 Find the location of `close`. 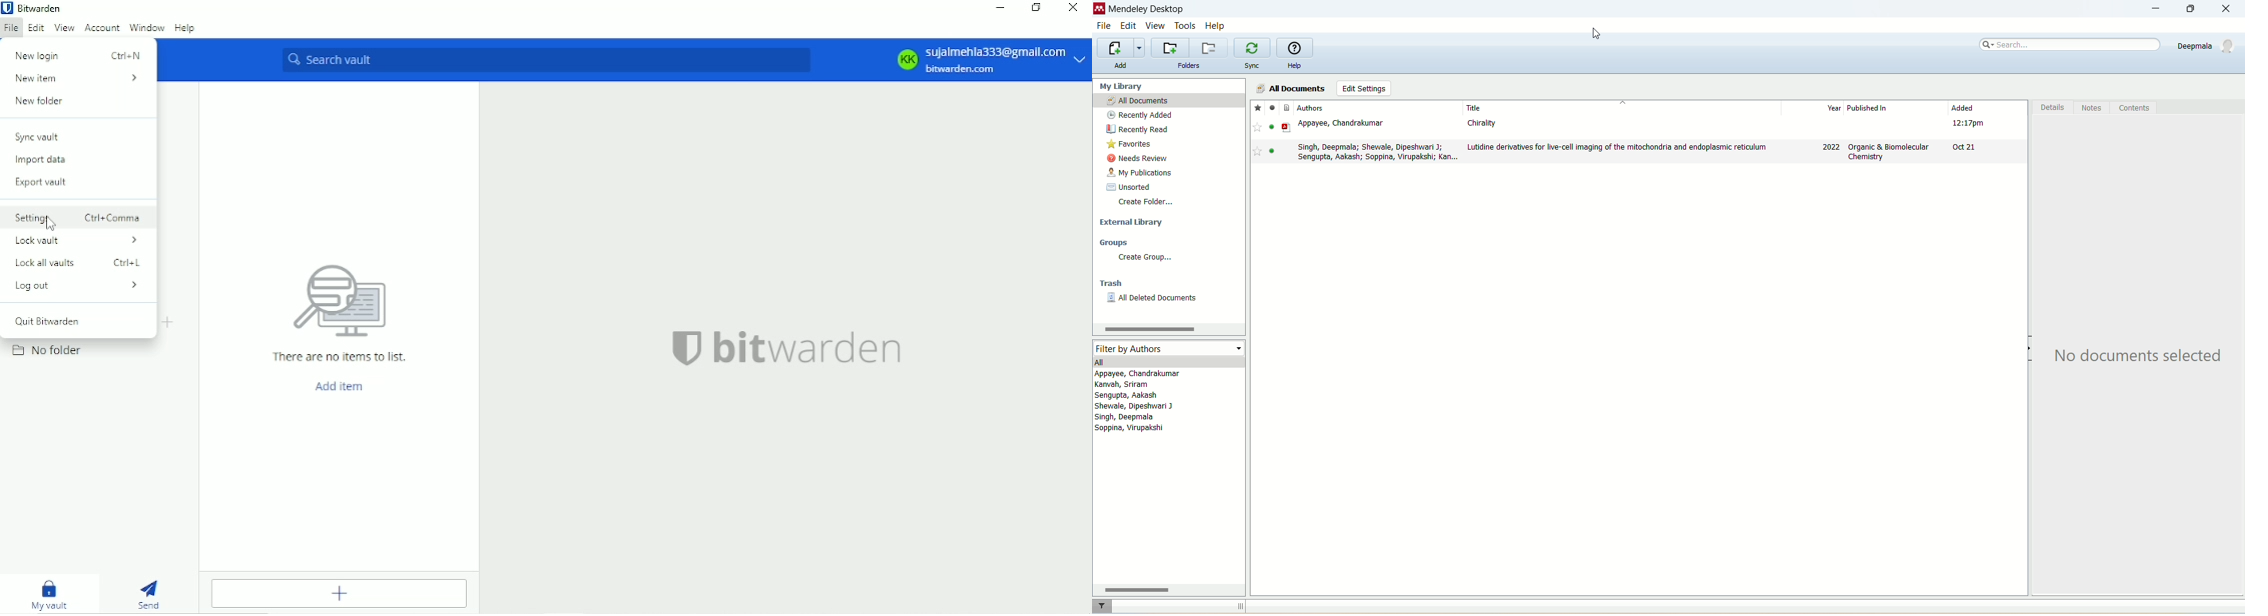

close is located at coordinates (2229, 7).